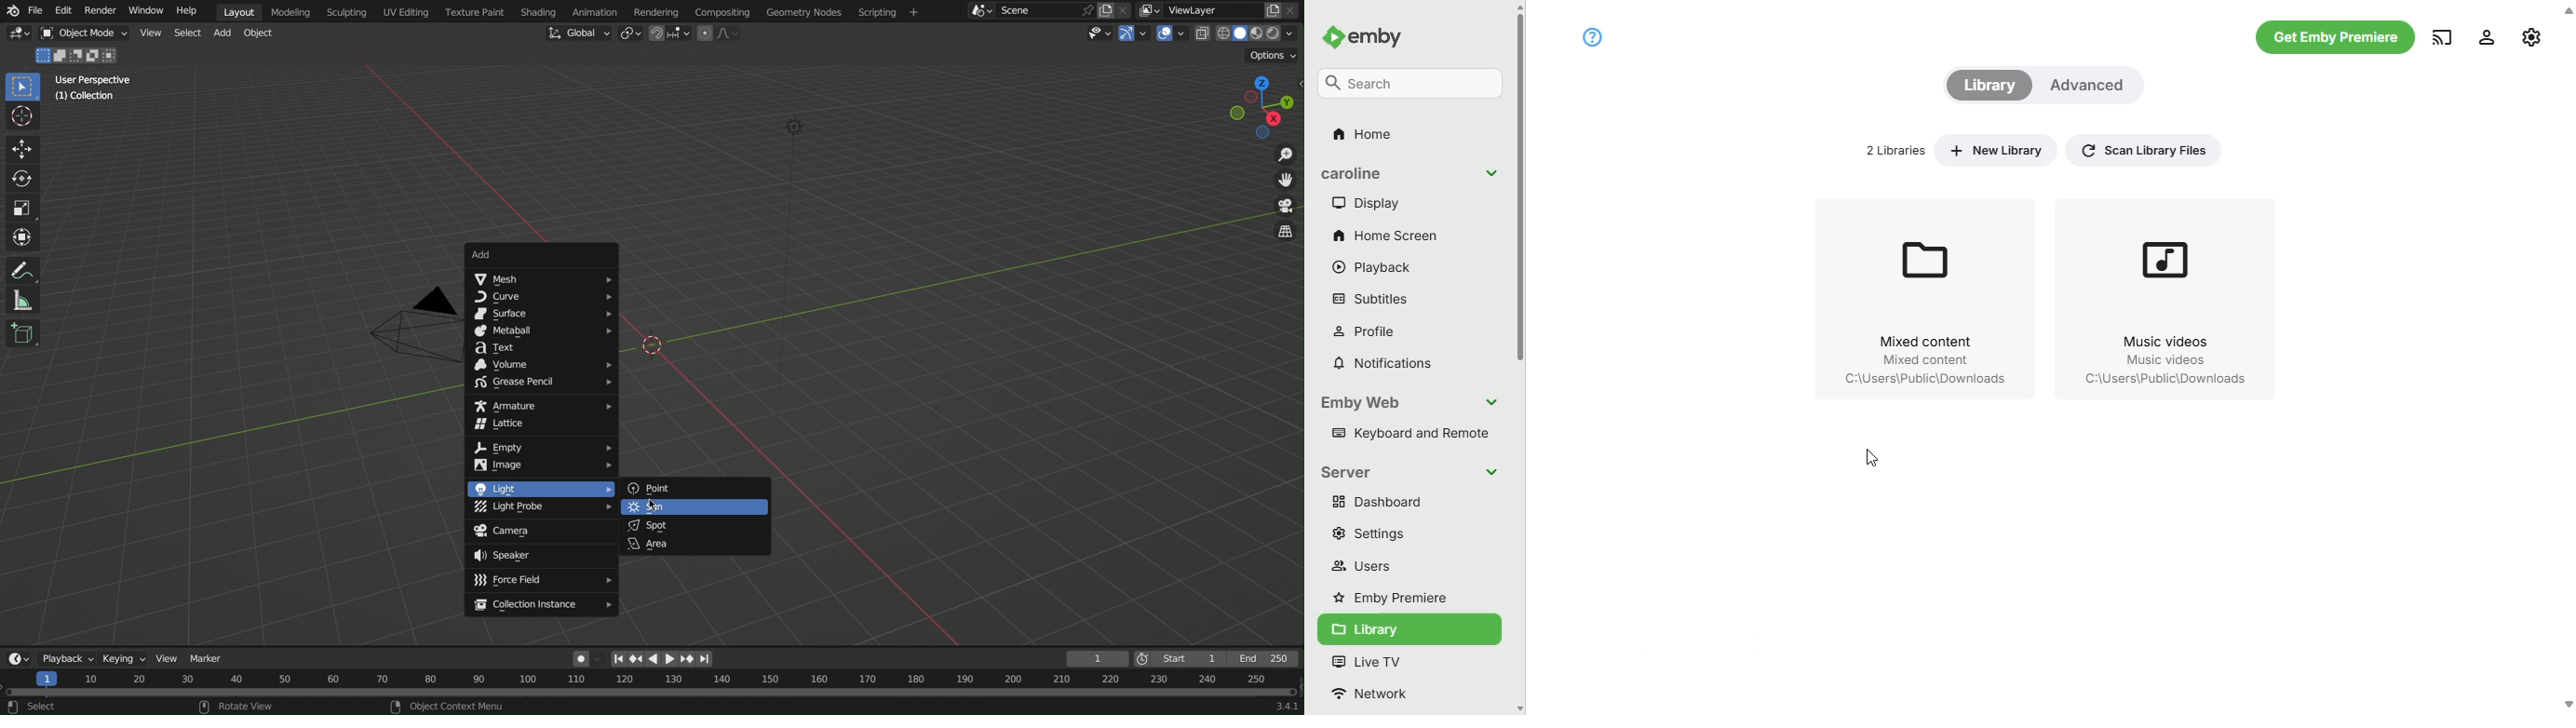 The height and width of the screenshot is (728, 2576). Describe the element at coordinates (889, 12) in the screenshot. I see `Scripting` at that location.